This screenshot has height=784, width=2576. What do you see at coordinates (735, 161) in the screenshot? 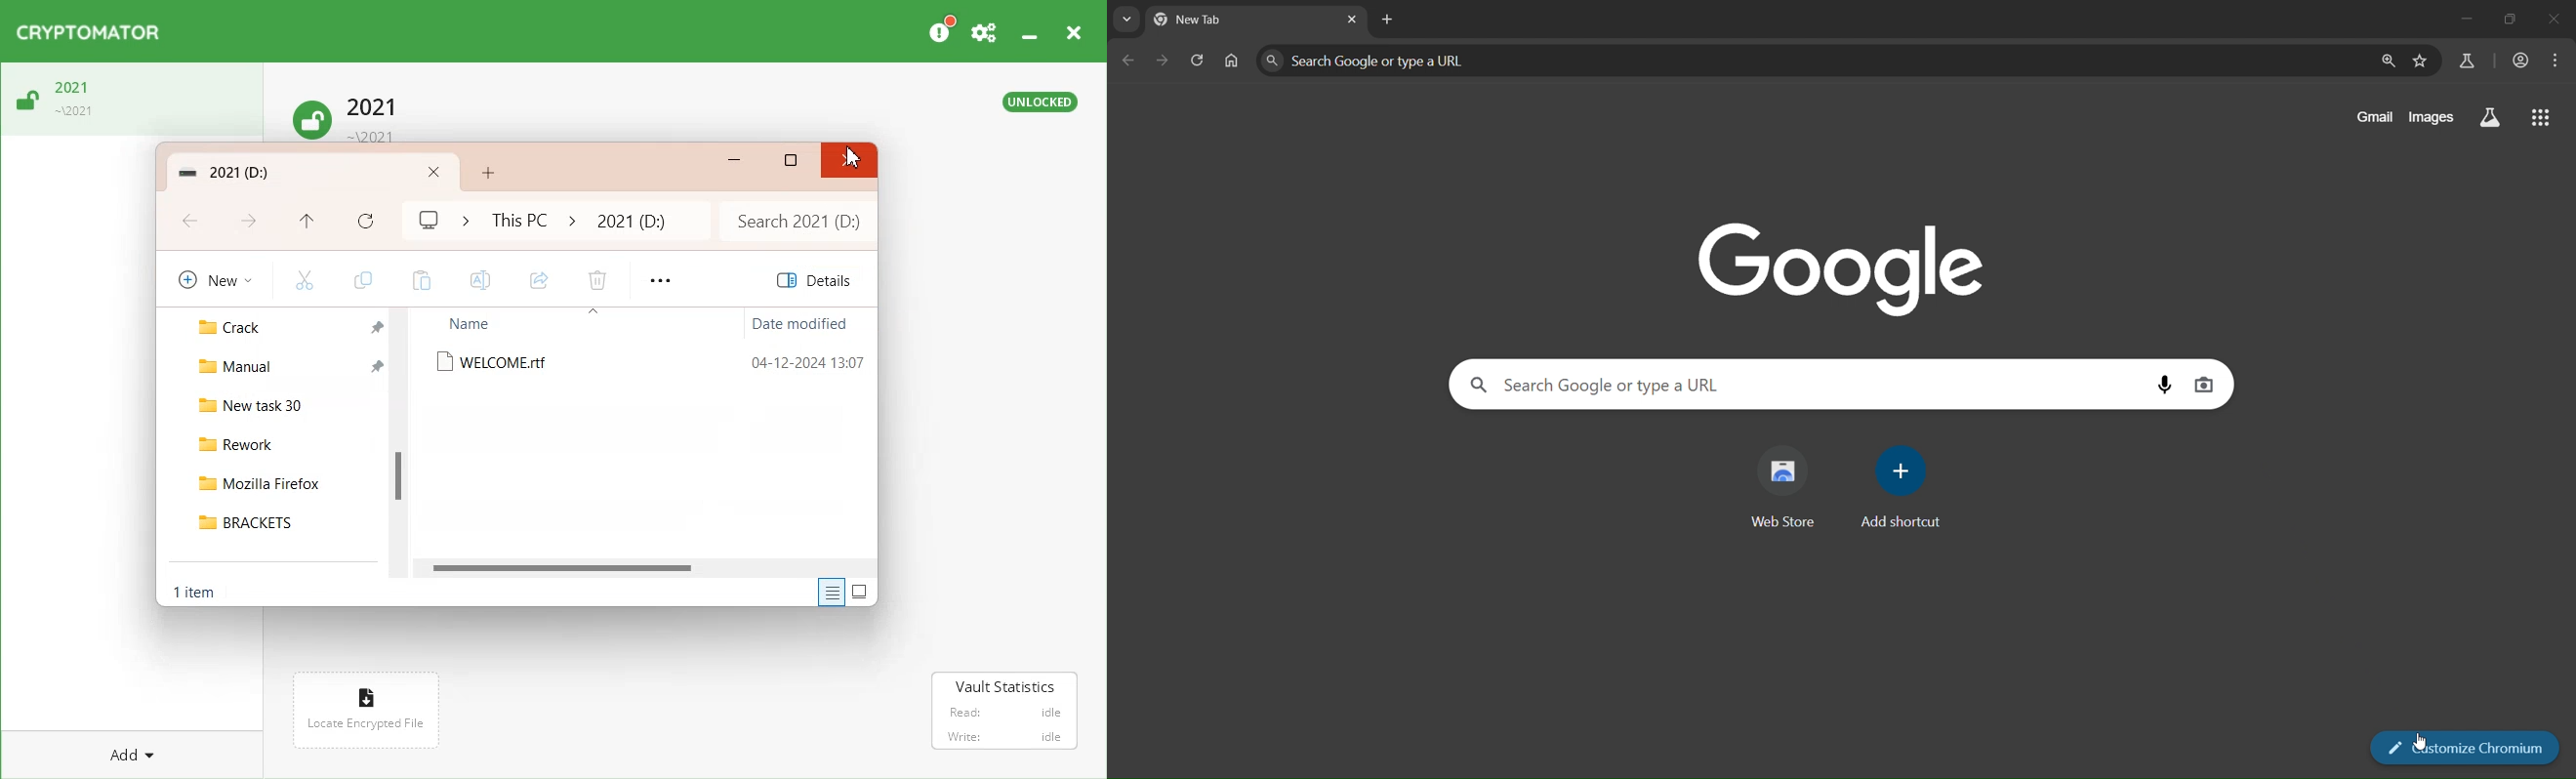
I see `Minimize` at bounding box center [735, 161].